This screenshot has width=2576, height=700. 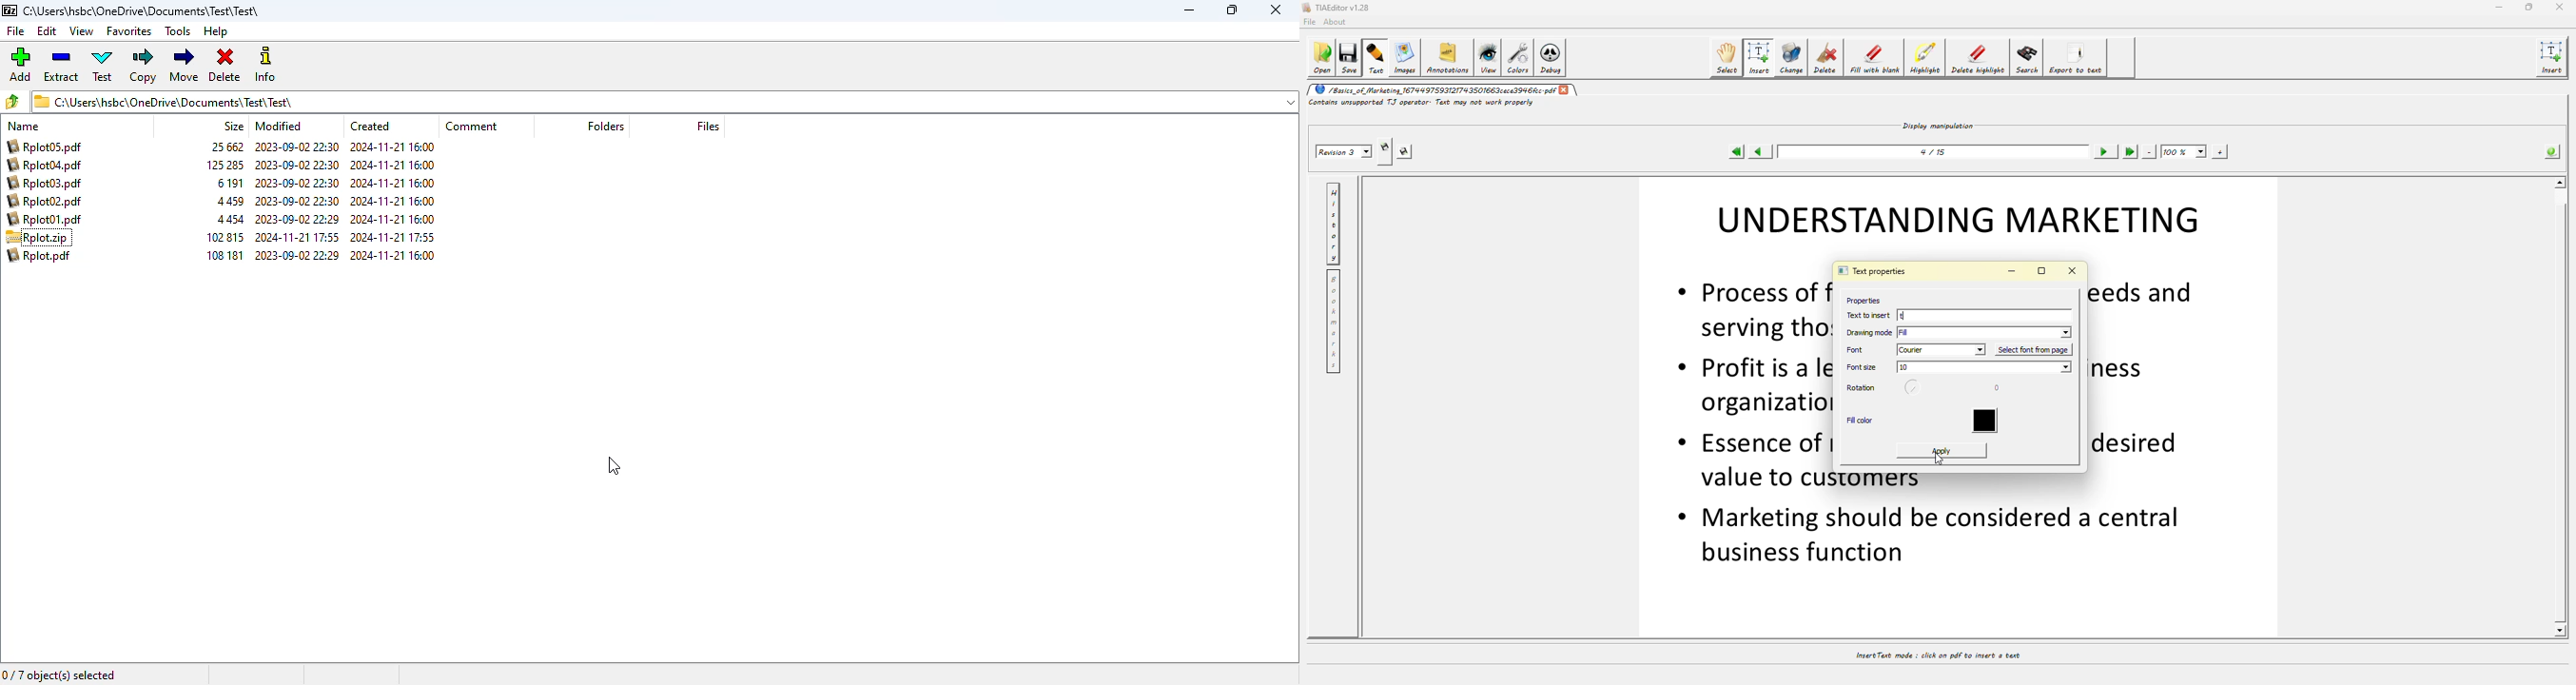 I want to click on Rplot02.pdf, so click(x=49, y=202).